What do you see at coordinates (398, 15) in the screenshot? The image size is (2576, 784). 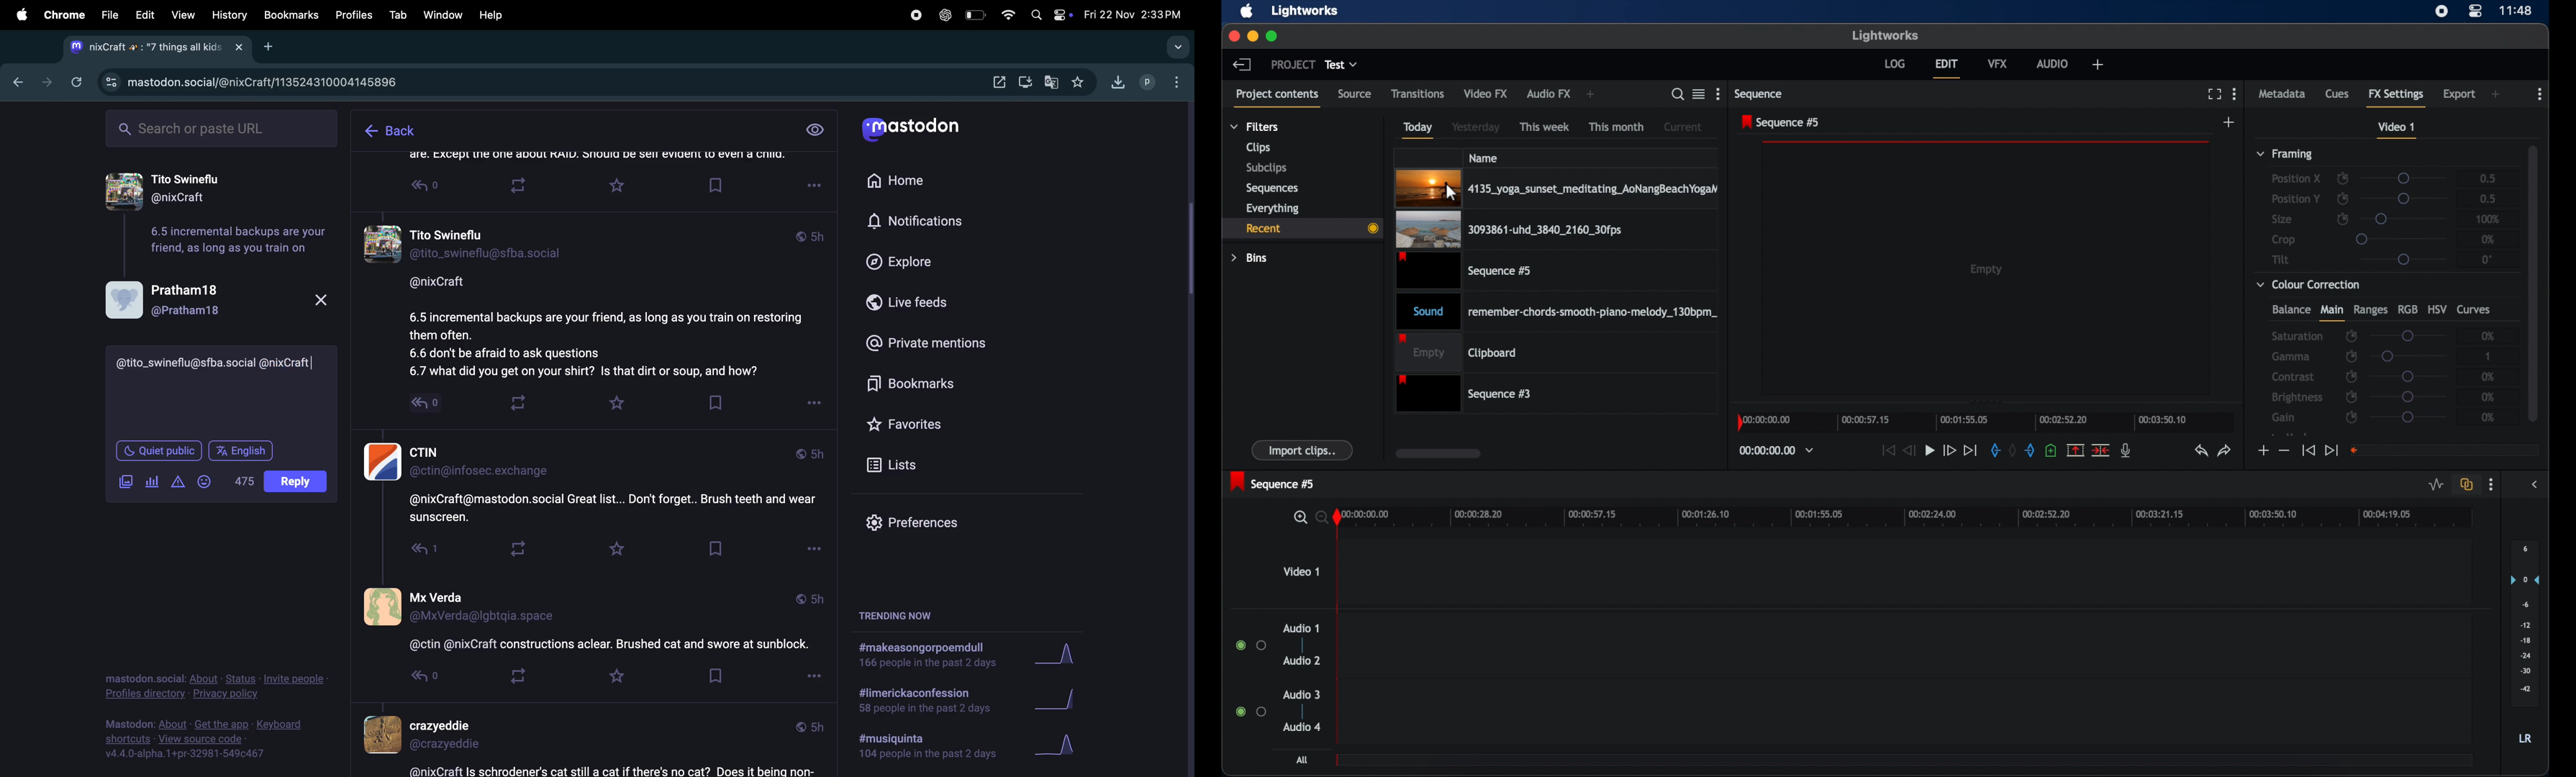 I see `tab` at bounding box center [398, 15].